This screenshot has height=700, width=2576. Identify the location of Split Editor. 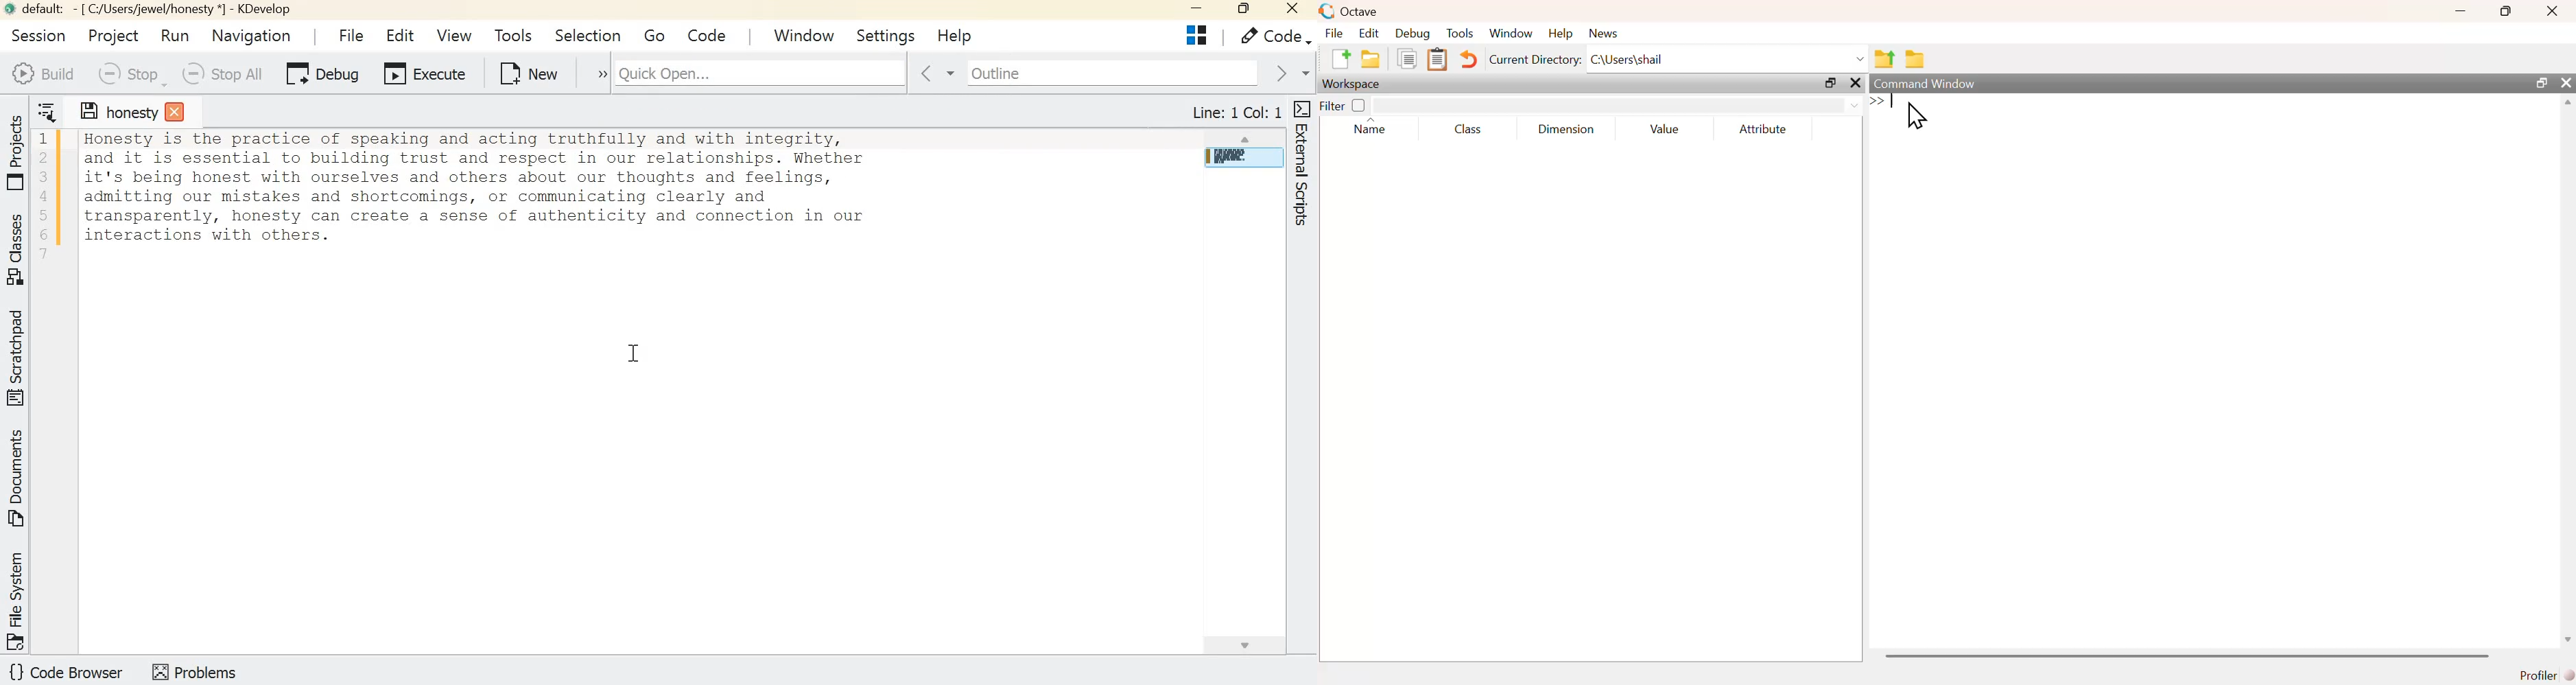
(1196, 35).